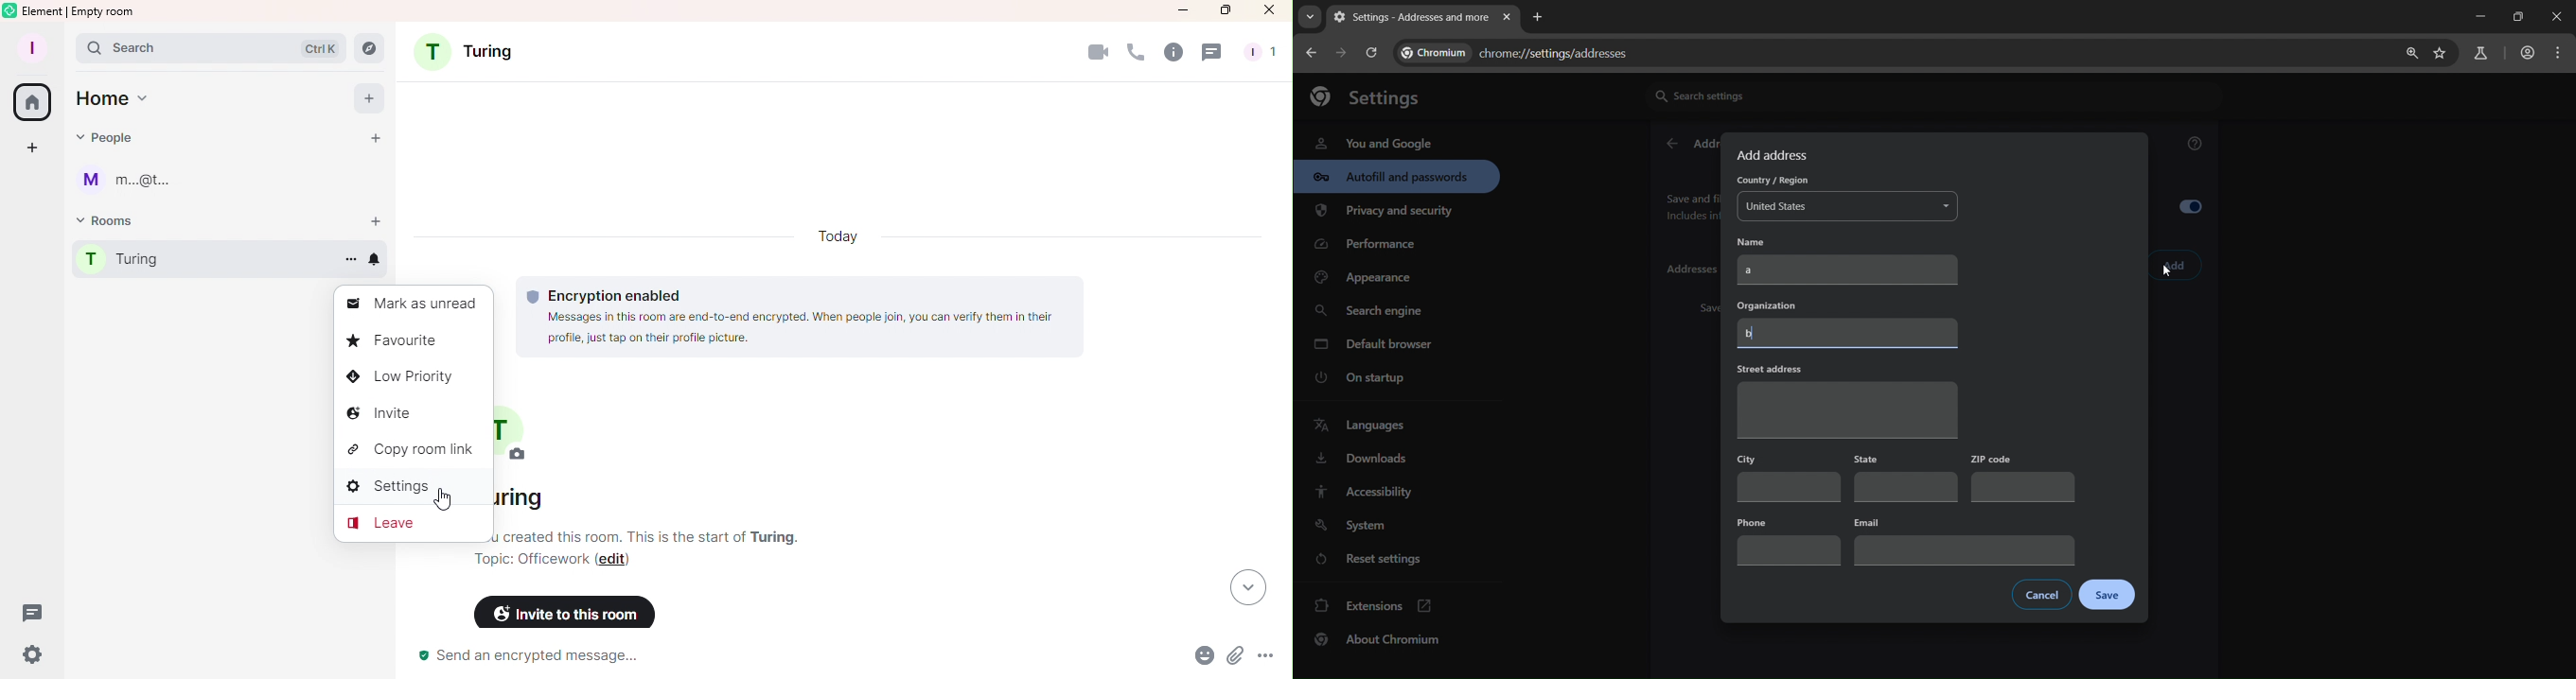  What do you see at coordinates (1233, 658) in the screenshot?
I see `Attachment` at bounding box center [1233, 658].